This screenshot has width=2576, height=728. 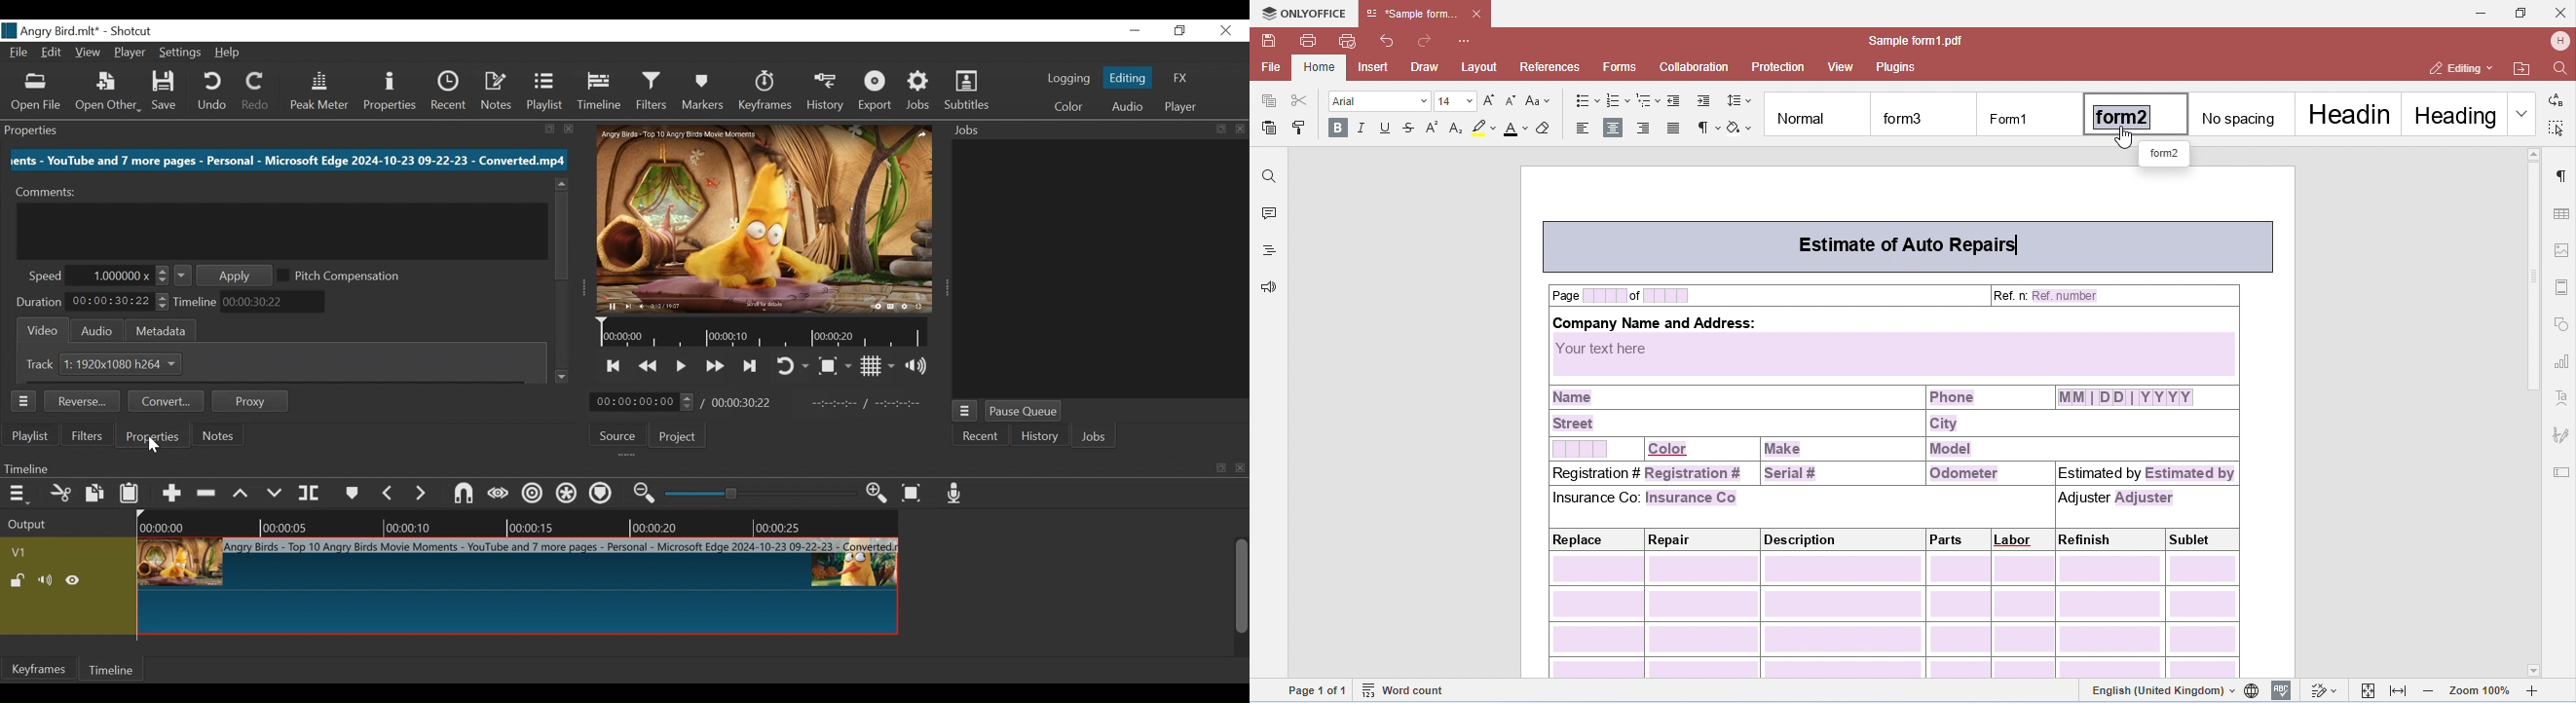 I want to click on Source, so click(x=617, y=434).